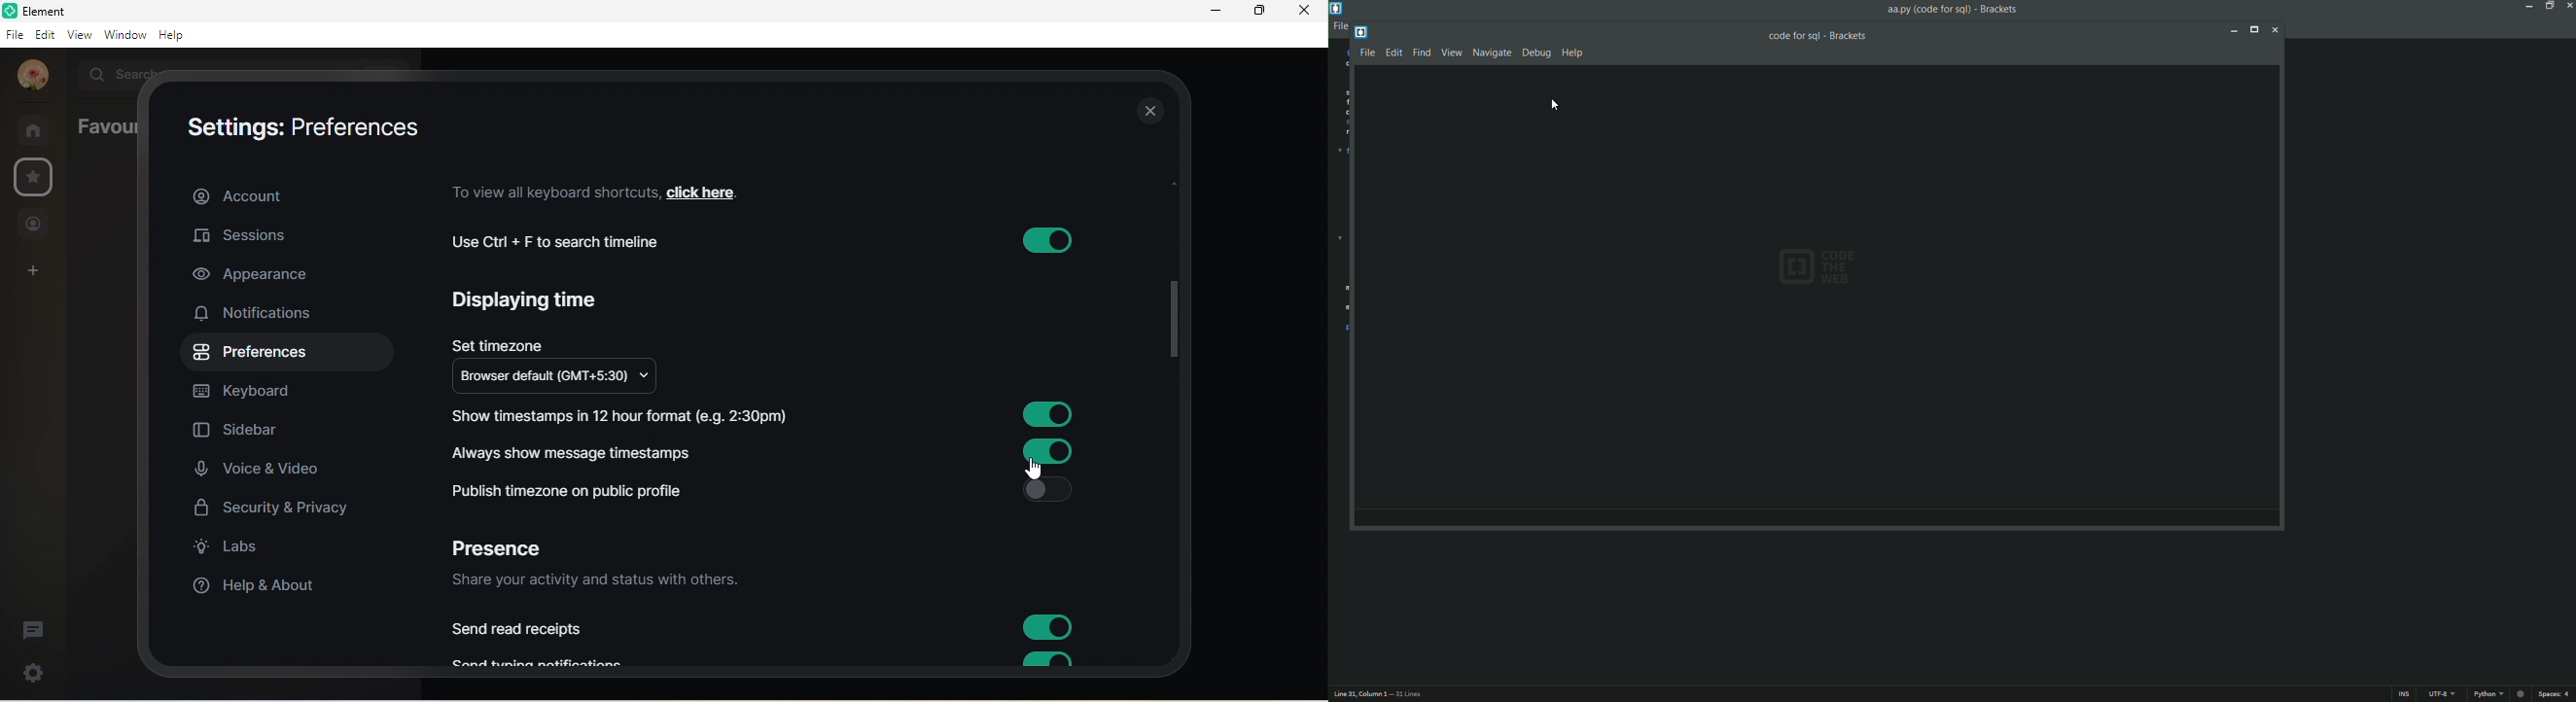  I want to click on circle, so click(2517, 694).